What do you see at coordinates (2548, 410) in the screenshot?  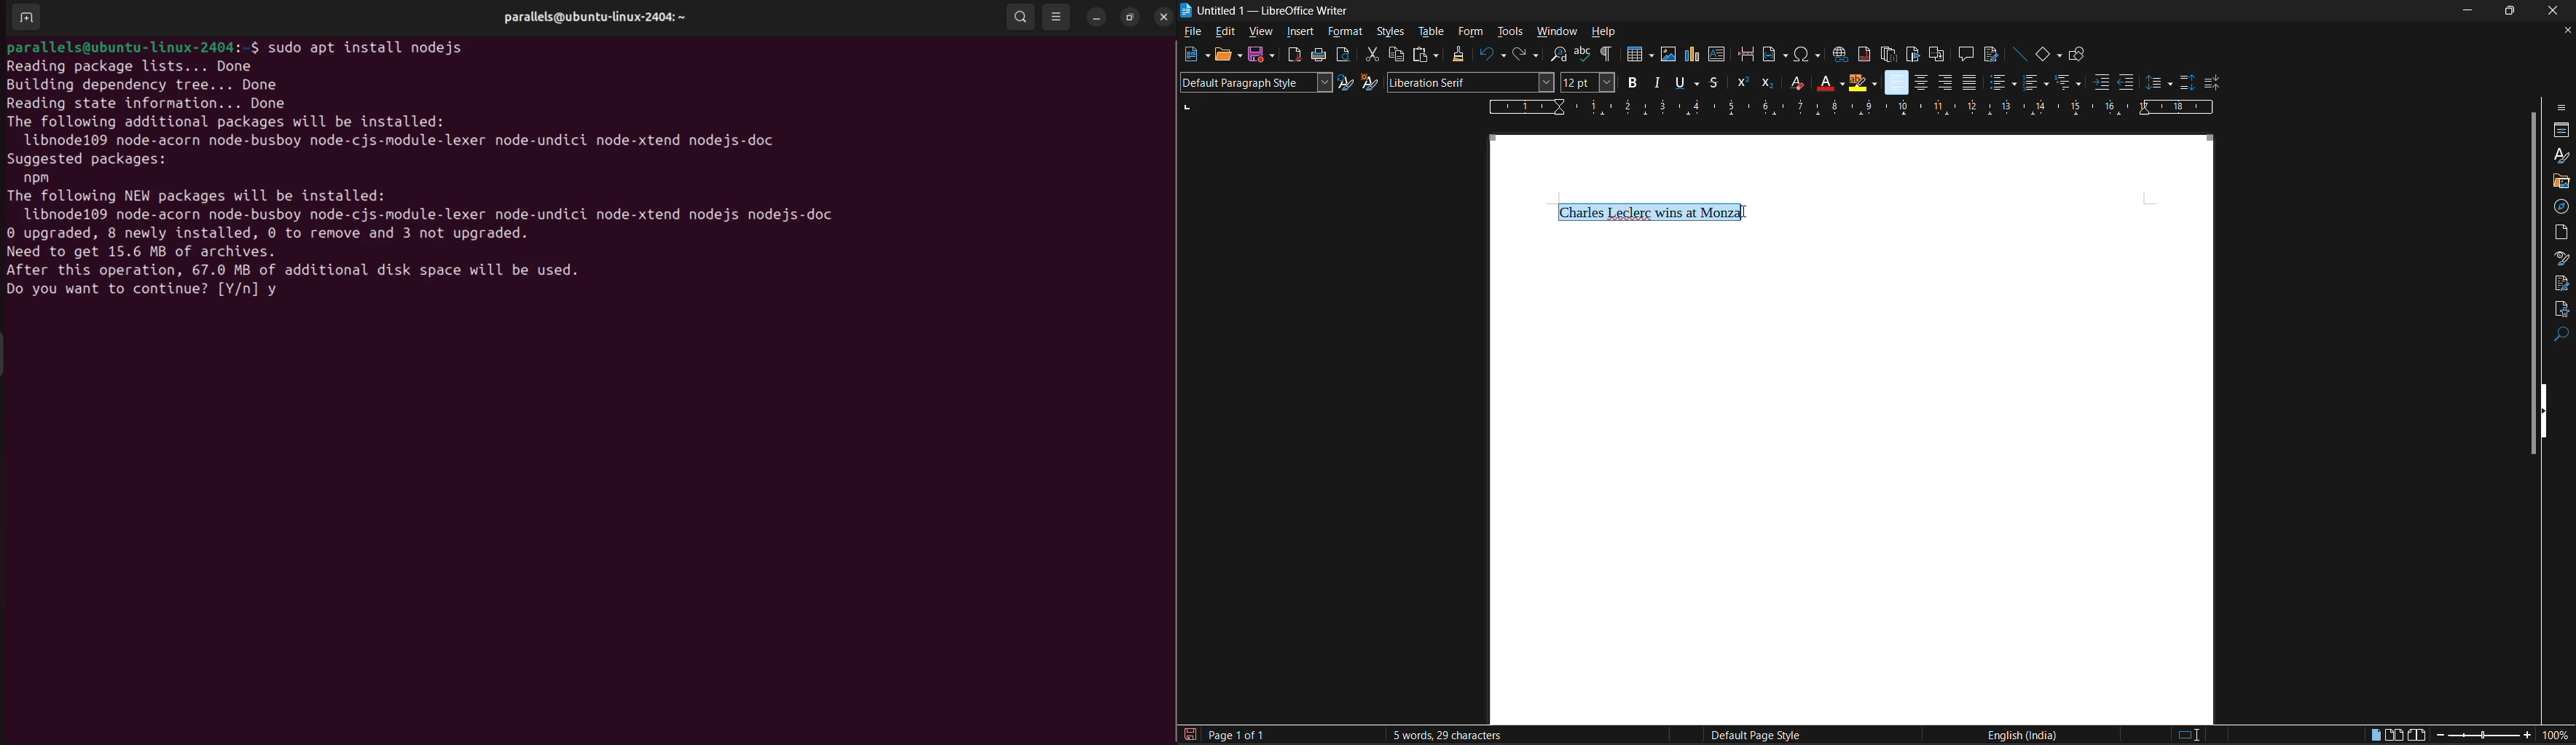 I see `hide` at bounding box center [2548, 410].